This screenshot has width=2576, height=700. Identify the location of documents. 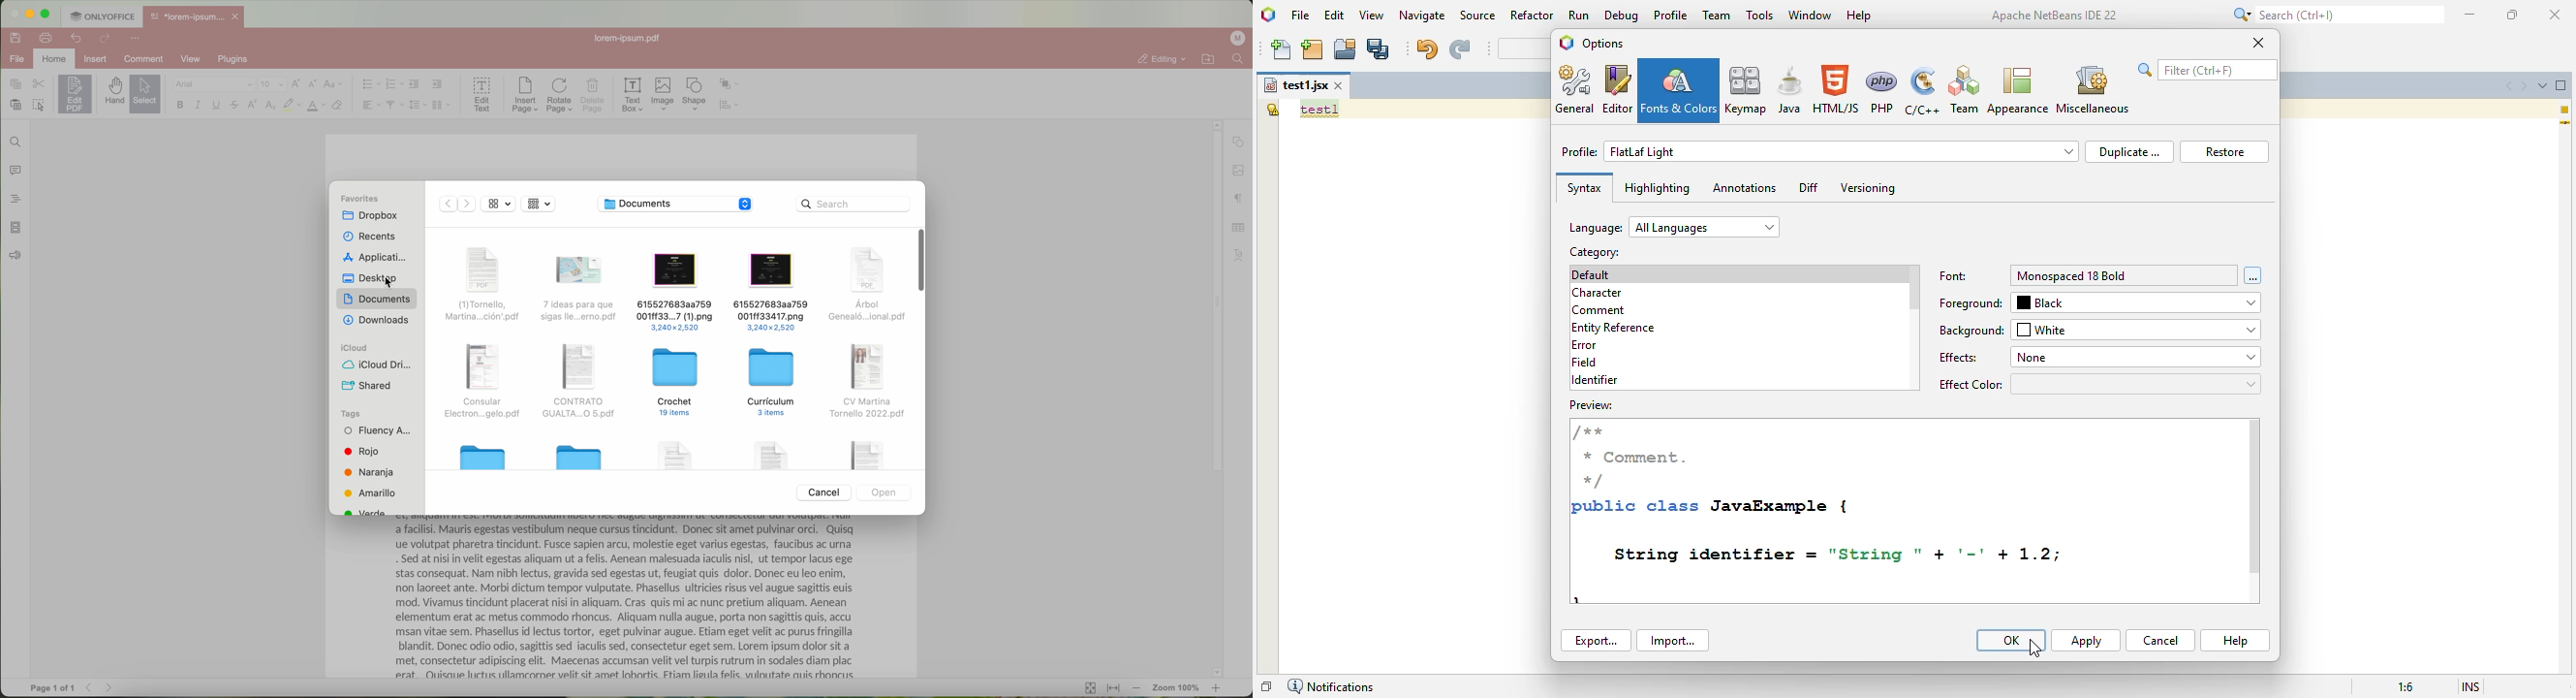
(376, 300).